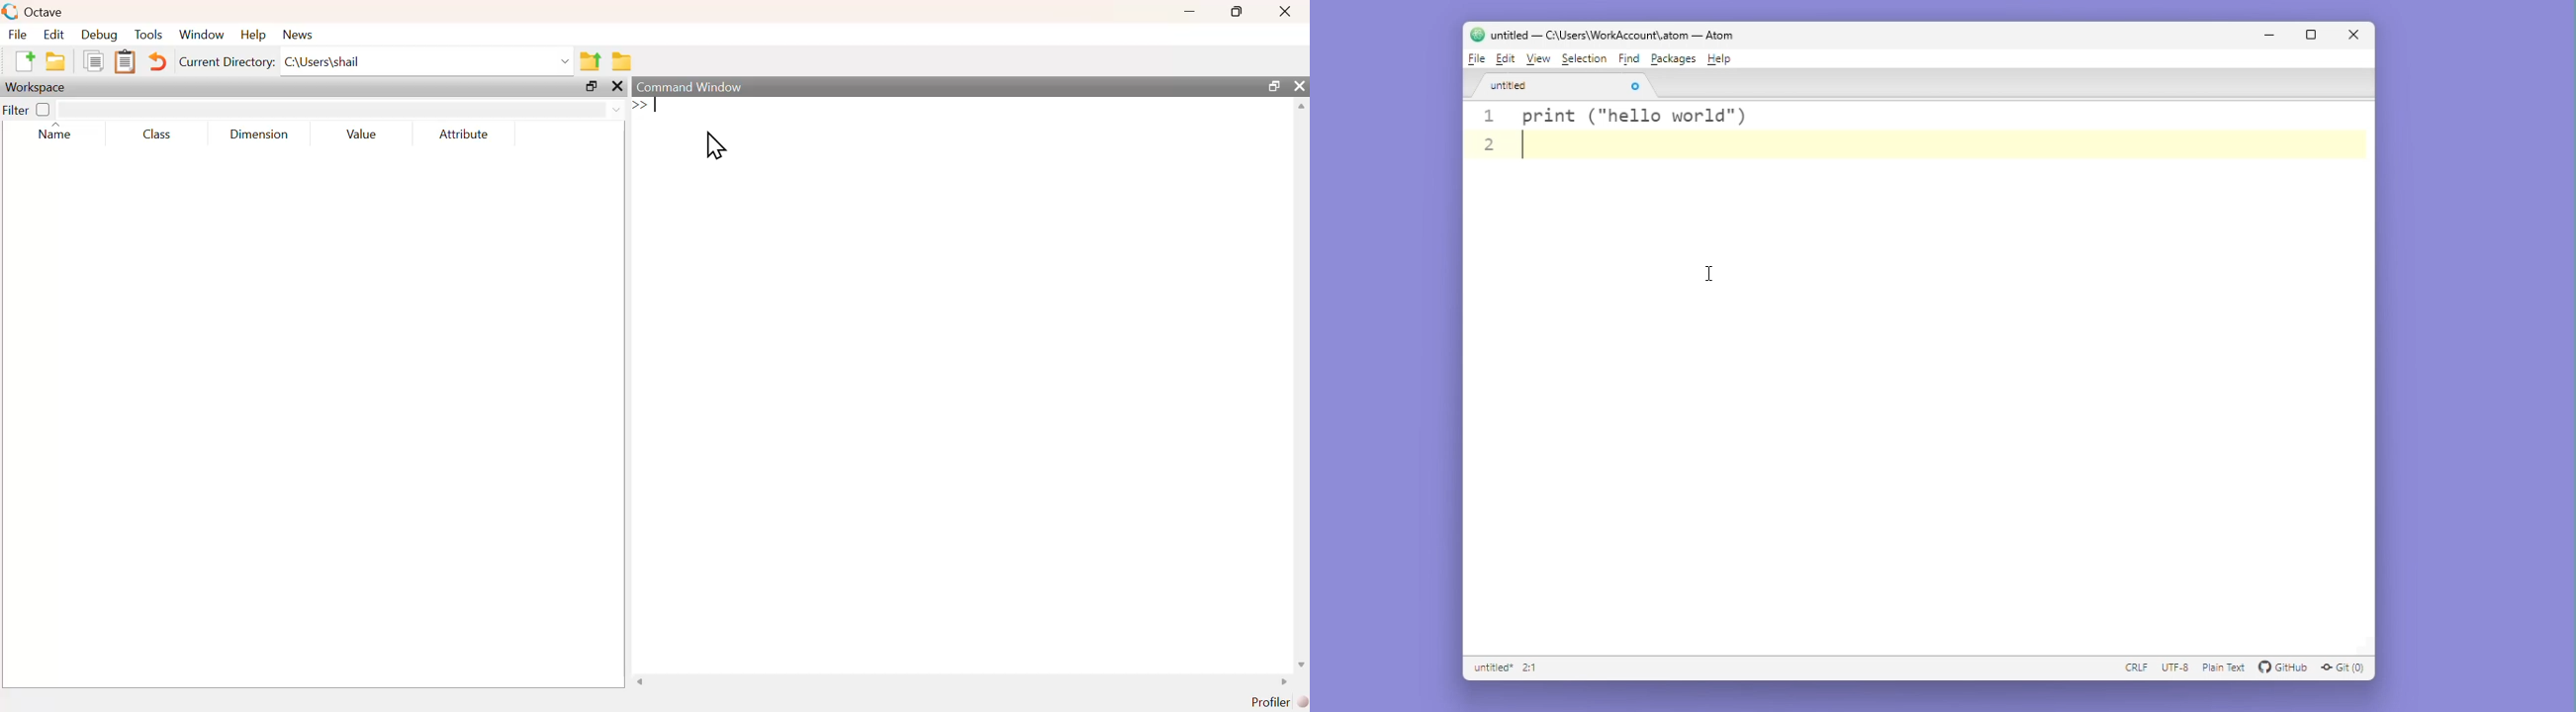  What do you see at coordinates (1506, 60) in the screenshot?
I see `Edit` at bounding box center [1506, 60].